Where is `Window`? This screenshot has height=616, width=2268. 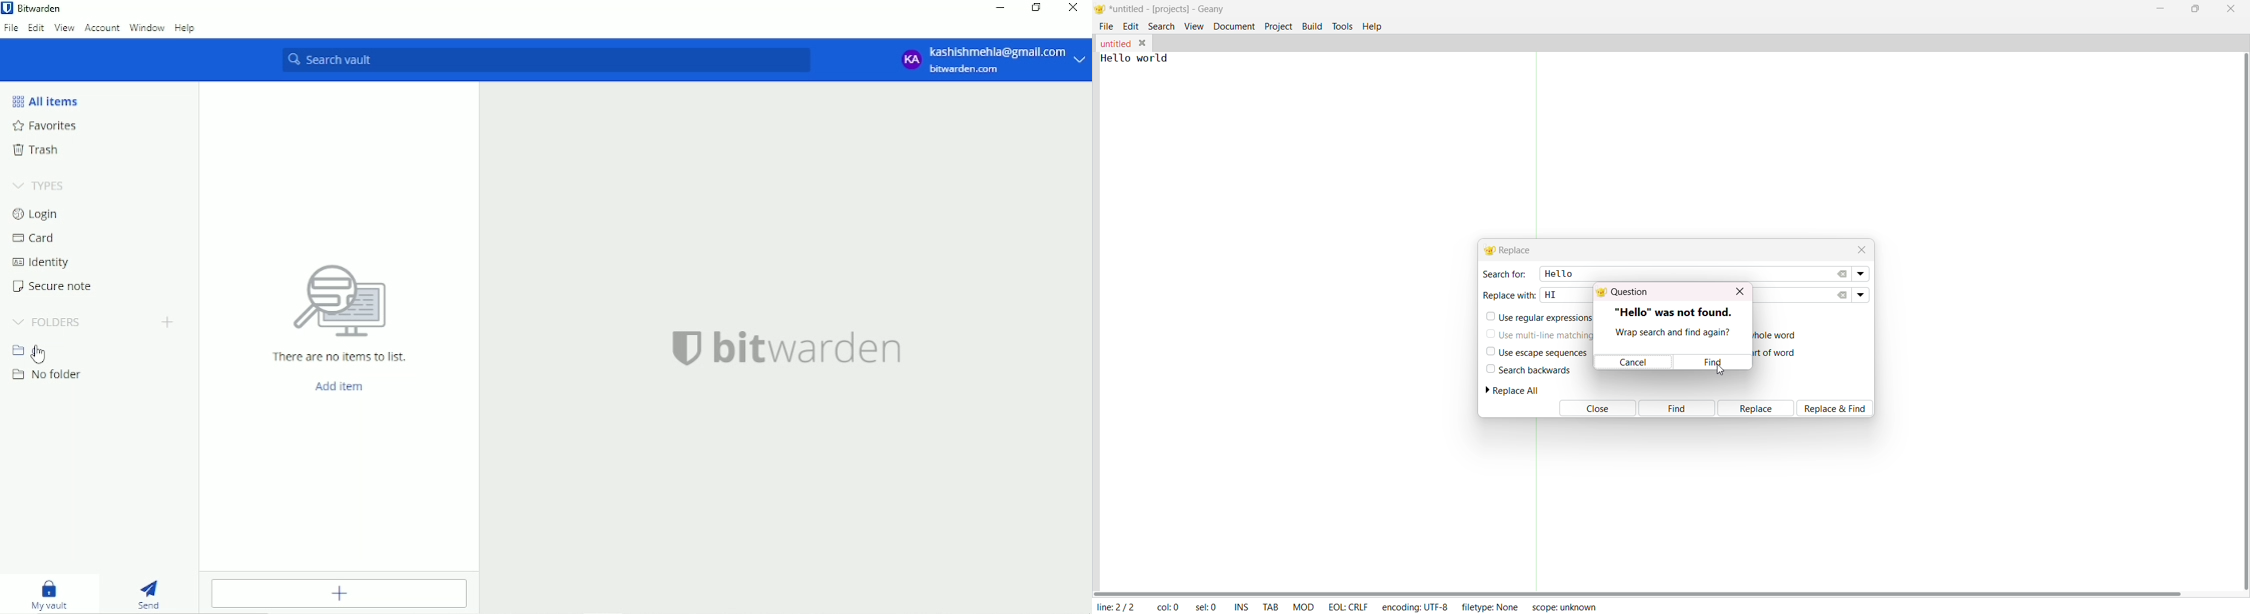
Window is located at coordinates (147, 28).